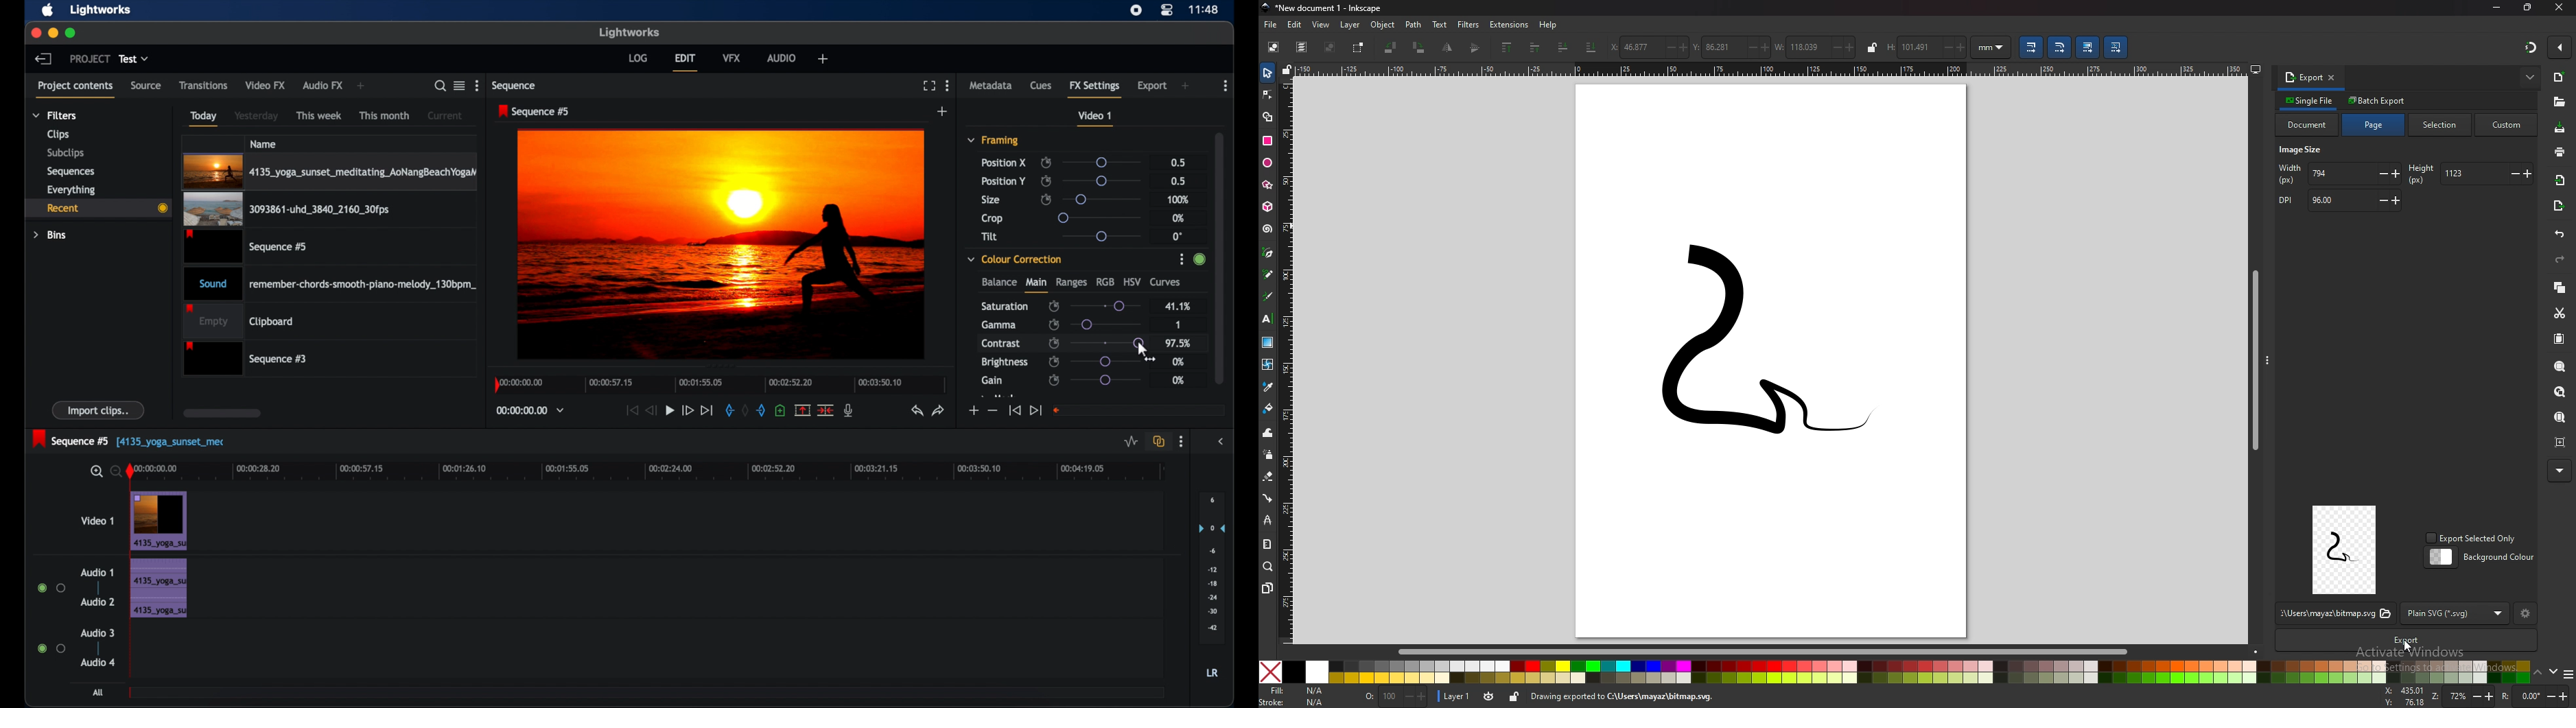  Describe the element at coordinates (1267, 163) in the screenshot. I see `ellipse` at that location.